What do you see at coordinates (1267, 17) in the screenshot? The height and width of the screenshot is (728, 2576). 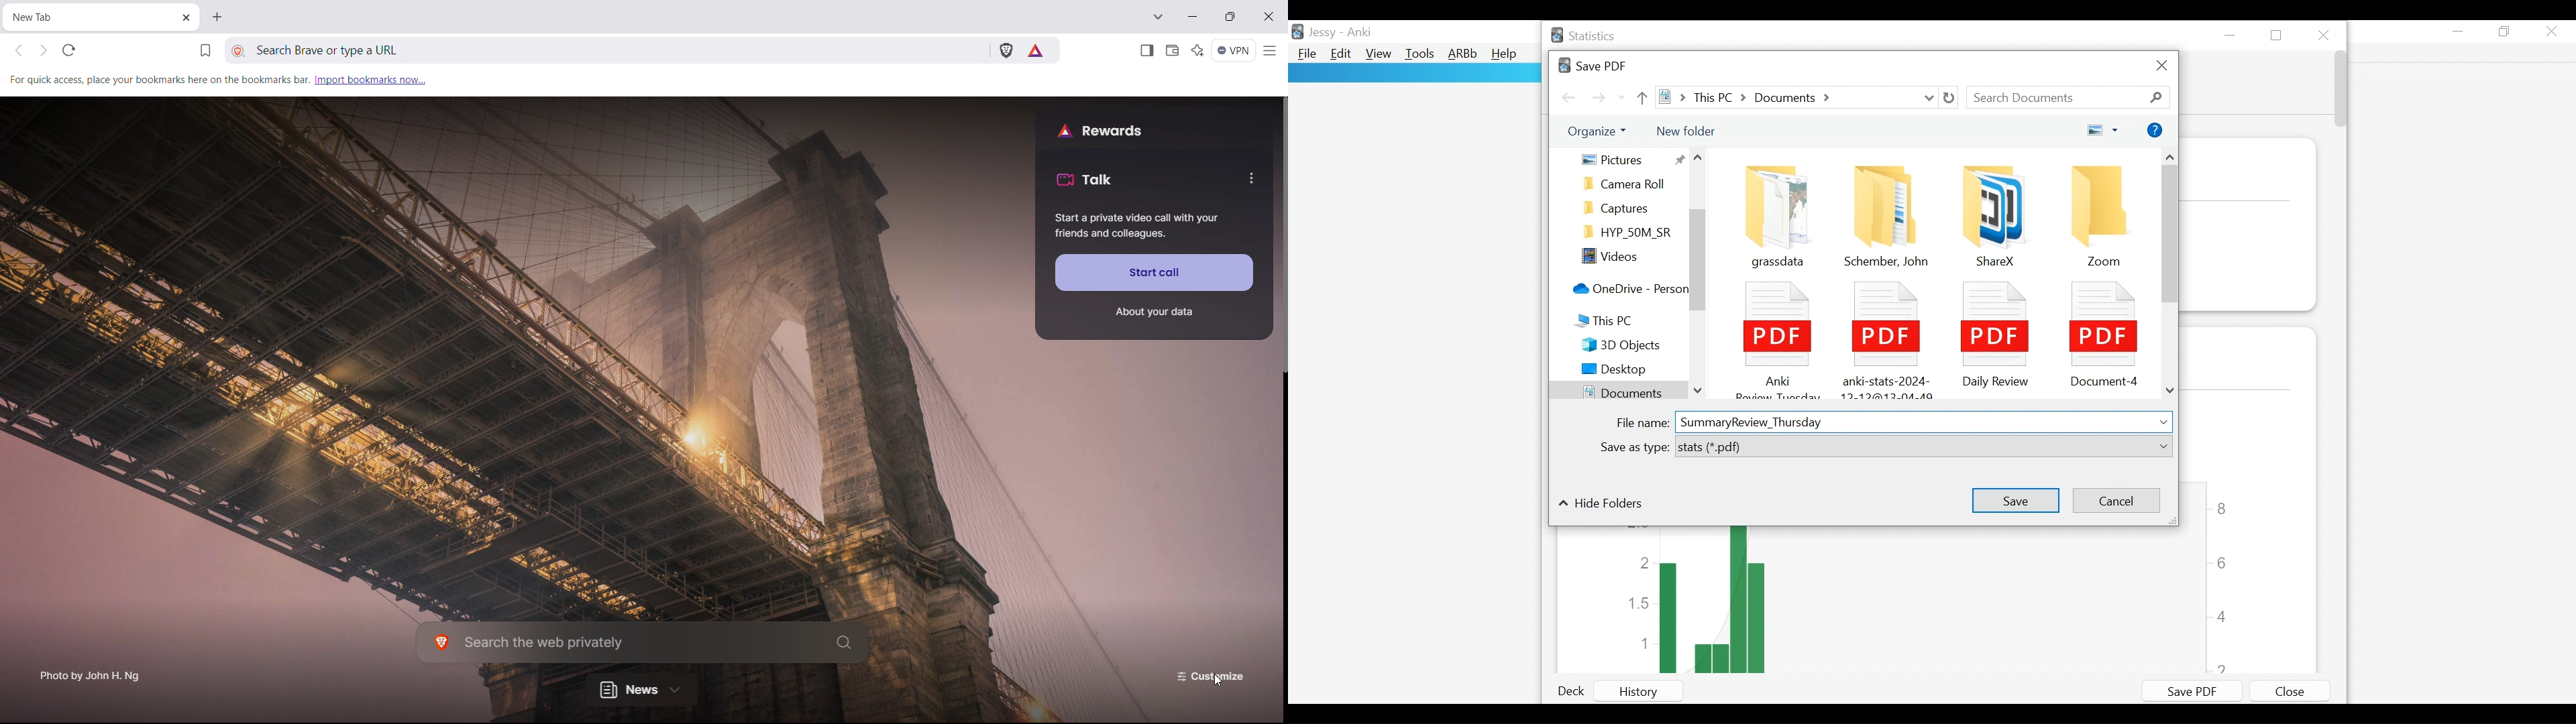 I see `close` at bounding box center [1267, 17].